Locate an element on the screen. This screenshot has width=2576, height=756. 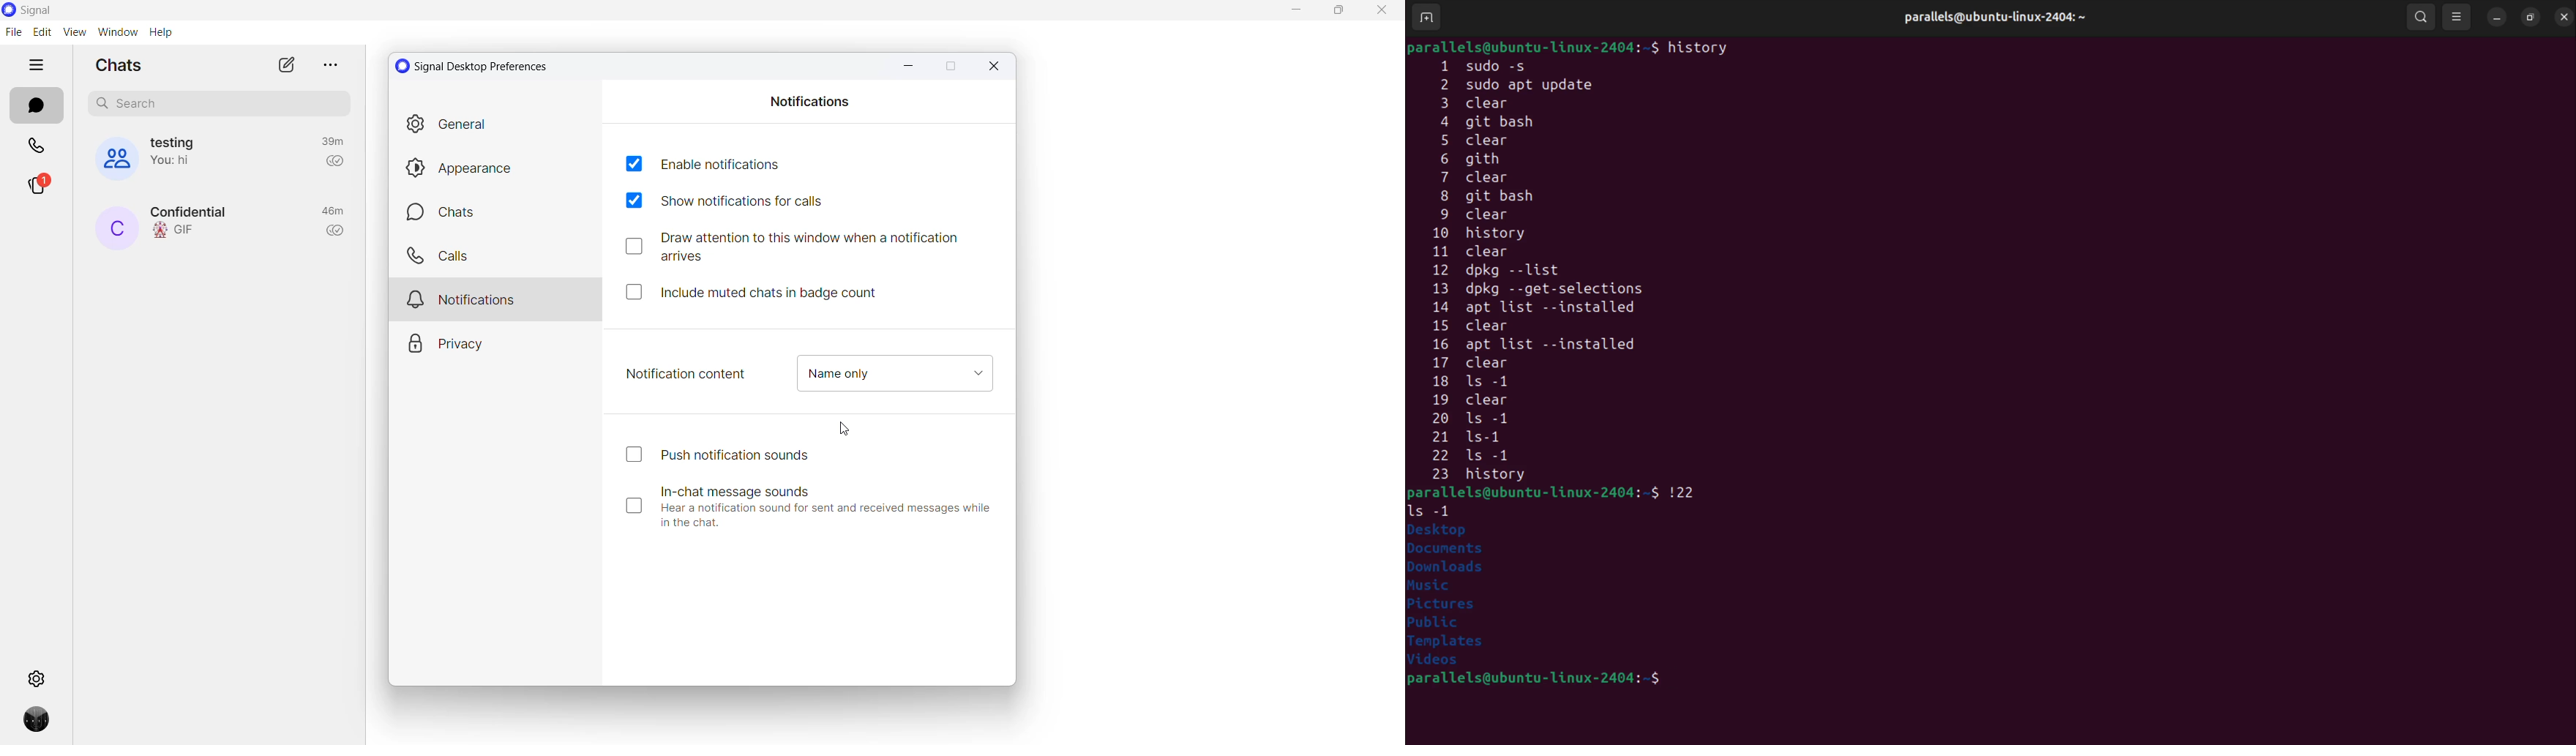
group cover photo is located at coordinates (109, 159).